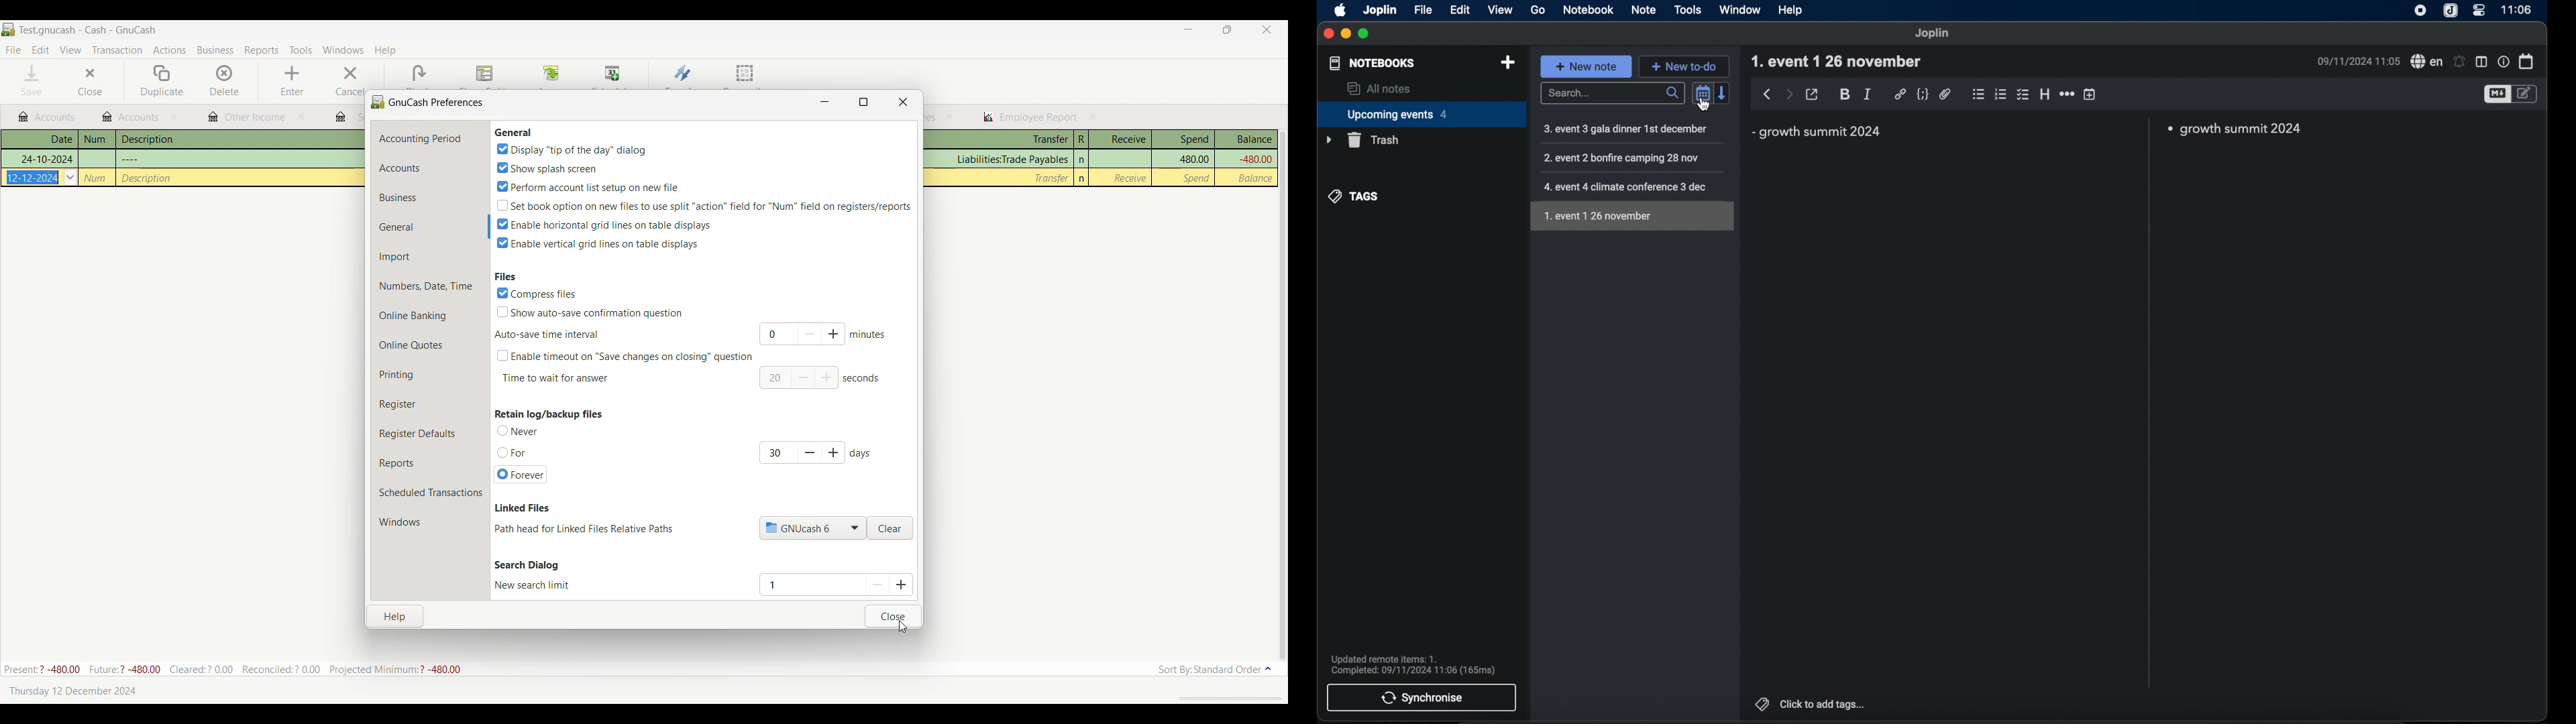 Image resolution: width=2576 pixels, height=728 pixels. Describe the element at coordinates (606, 224) in the screenshot. I see `enable` at that location.